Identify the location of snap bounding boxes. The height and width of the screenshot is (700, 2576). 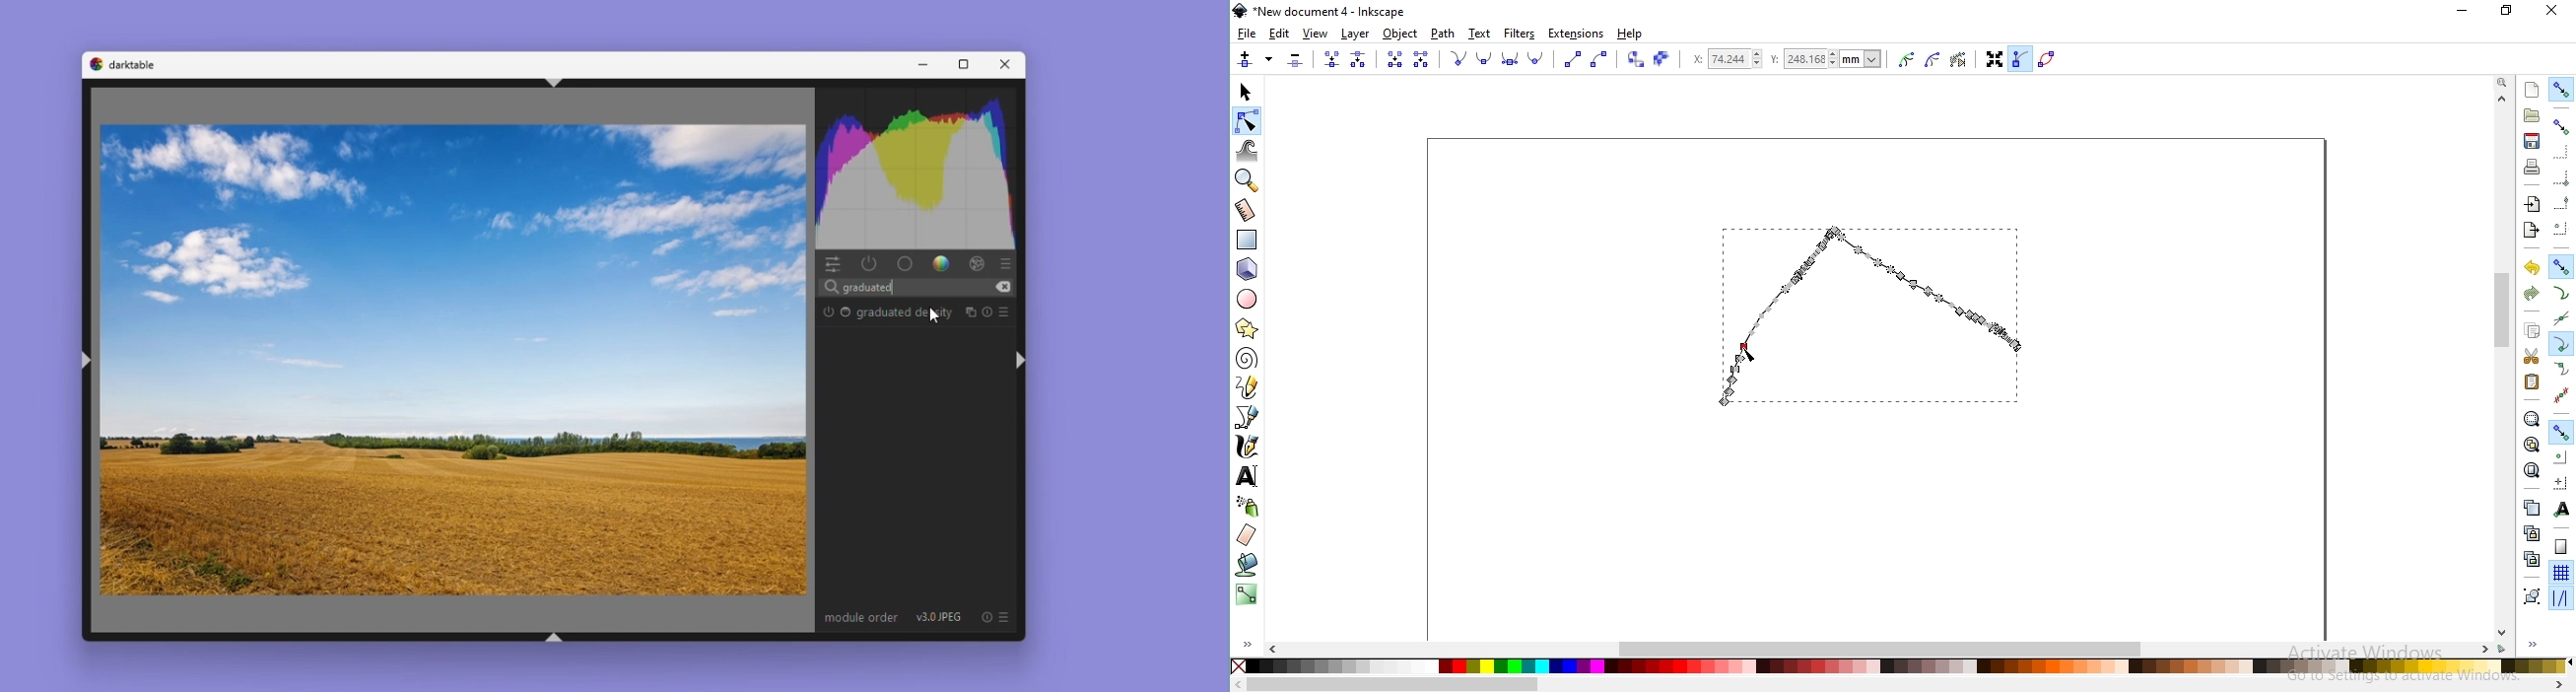
(2561, 125).